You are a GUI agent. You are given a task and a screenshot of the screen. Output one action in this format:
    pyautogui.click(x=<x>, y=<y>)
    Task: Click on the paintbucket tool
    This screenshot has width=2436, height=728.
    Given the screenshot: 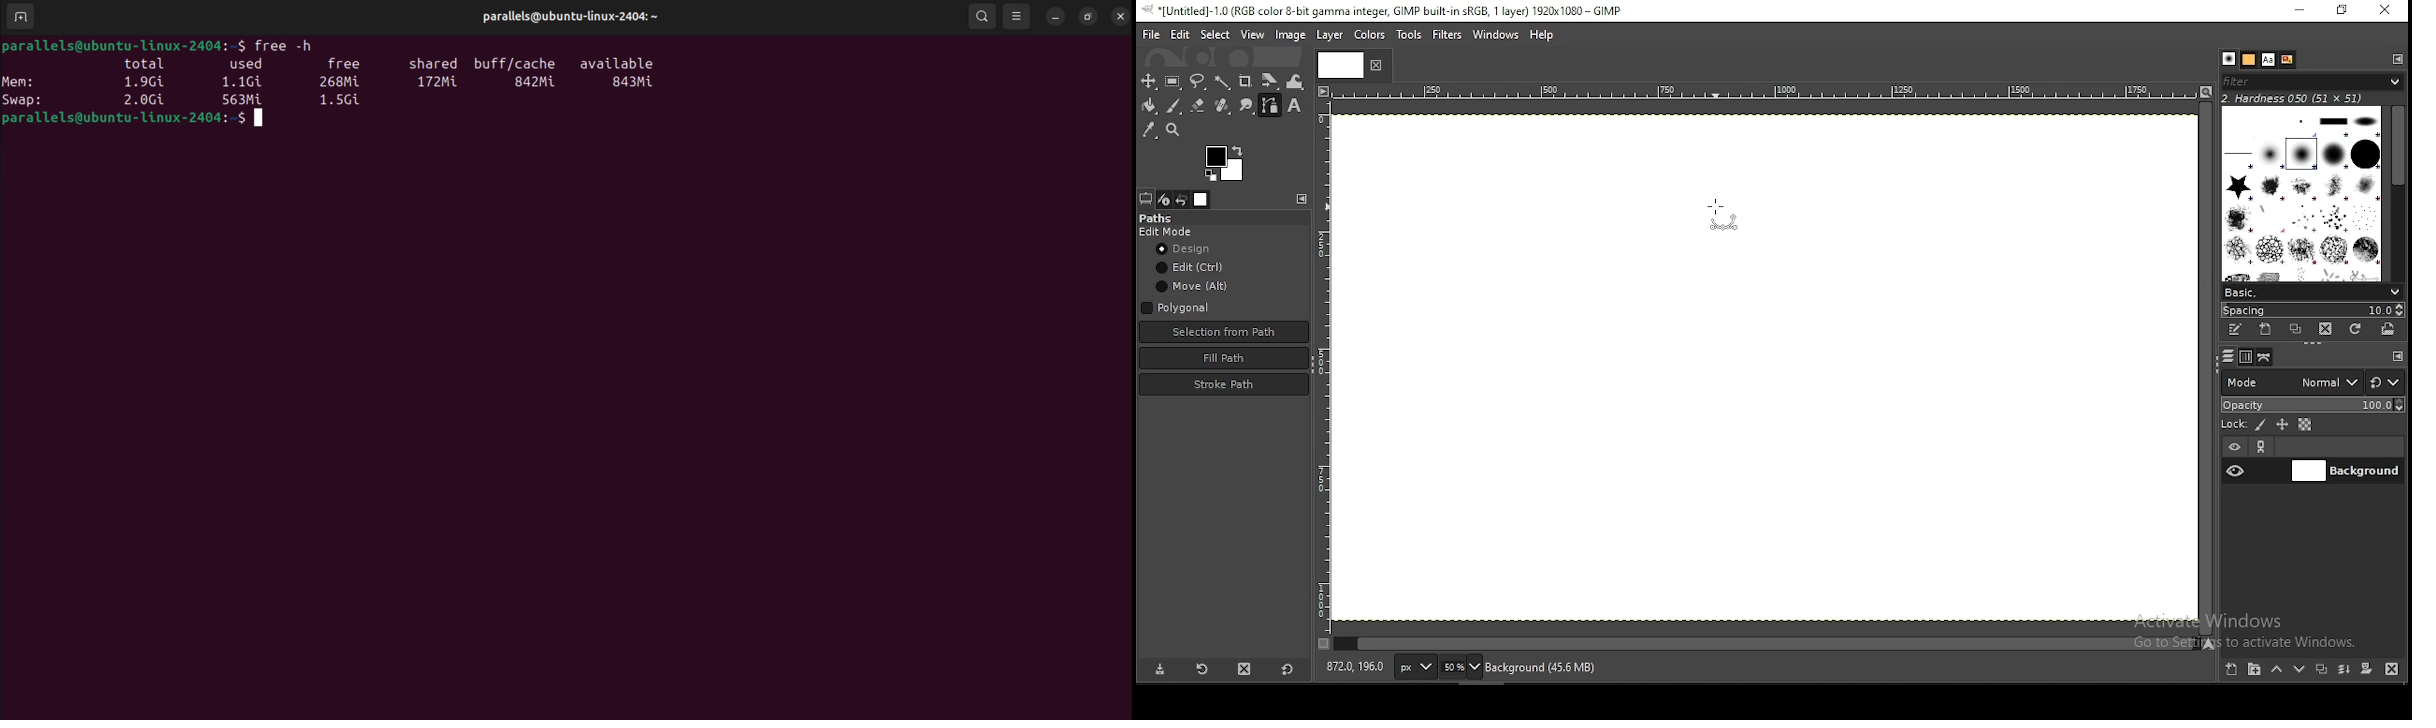 What is the action you would take?
    pyautogui.click(x=1147, y=107)
    